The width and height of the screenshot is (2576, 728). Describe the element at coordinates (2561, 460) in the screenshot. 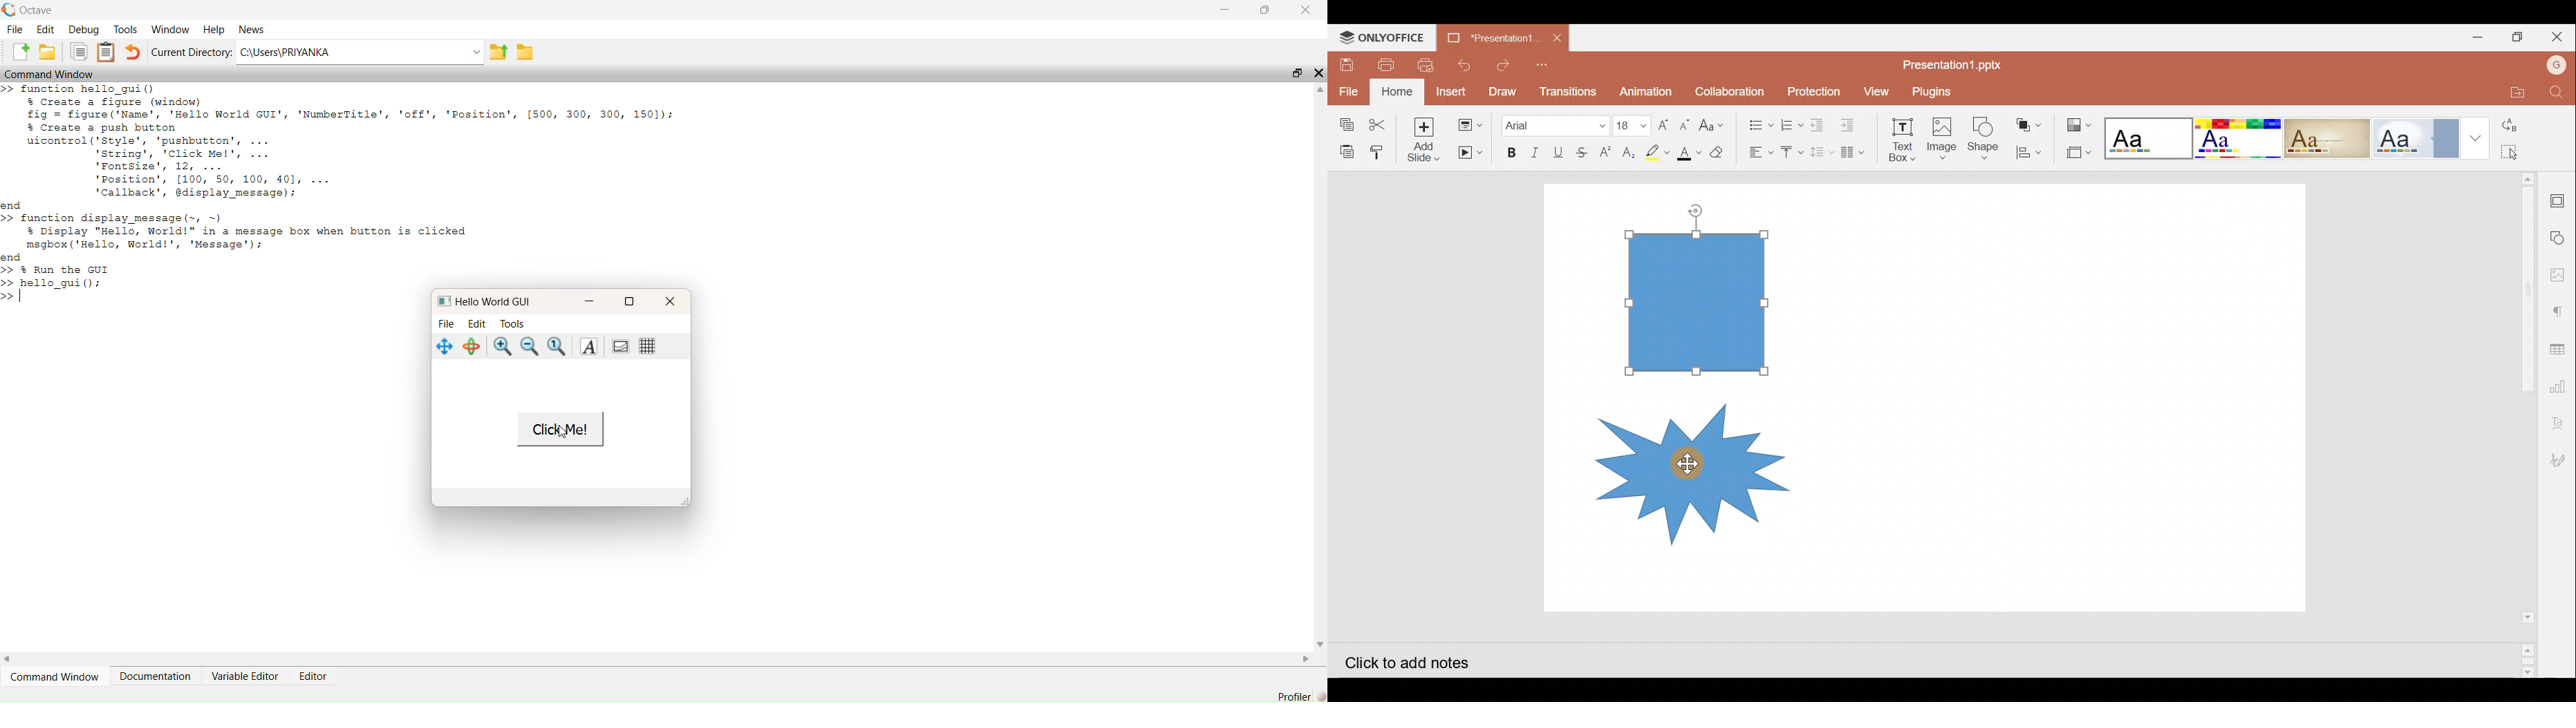

I see `Signature settings` at that location.